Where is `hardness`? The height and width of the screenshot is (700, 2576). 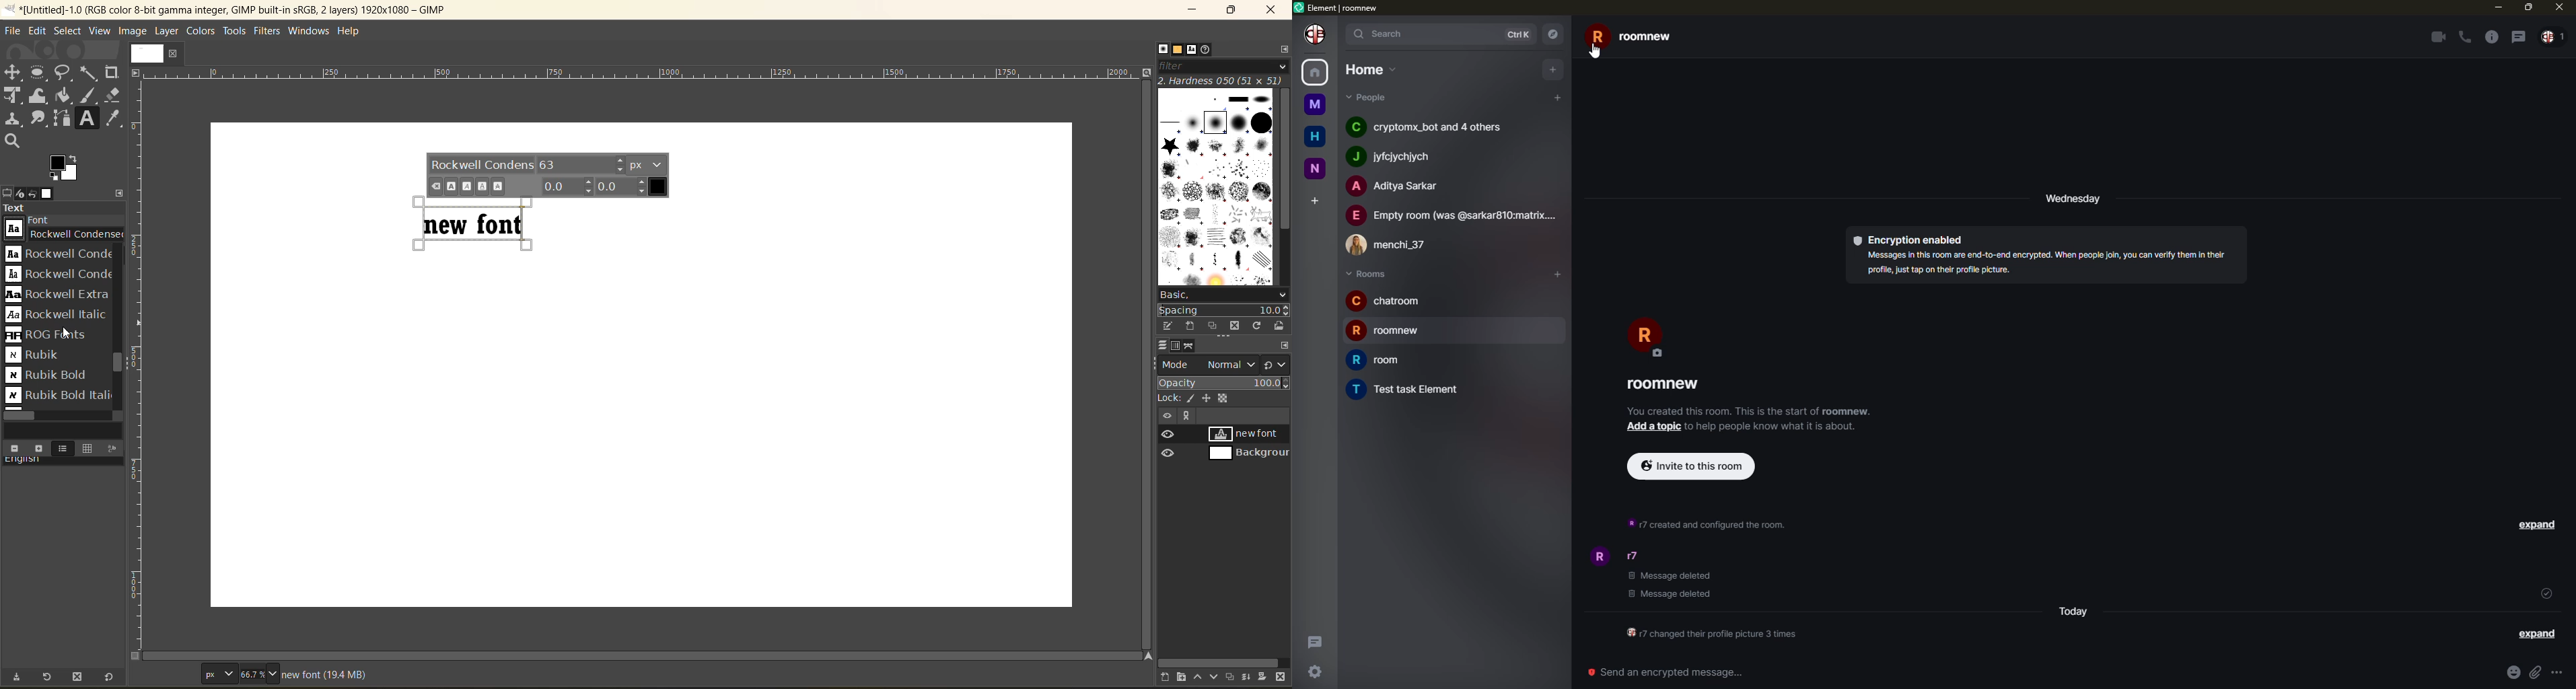 hardness is located at coordinates (1222, 80).